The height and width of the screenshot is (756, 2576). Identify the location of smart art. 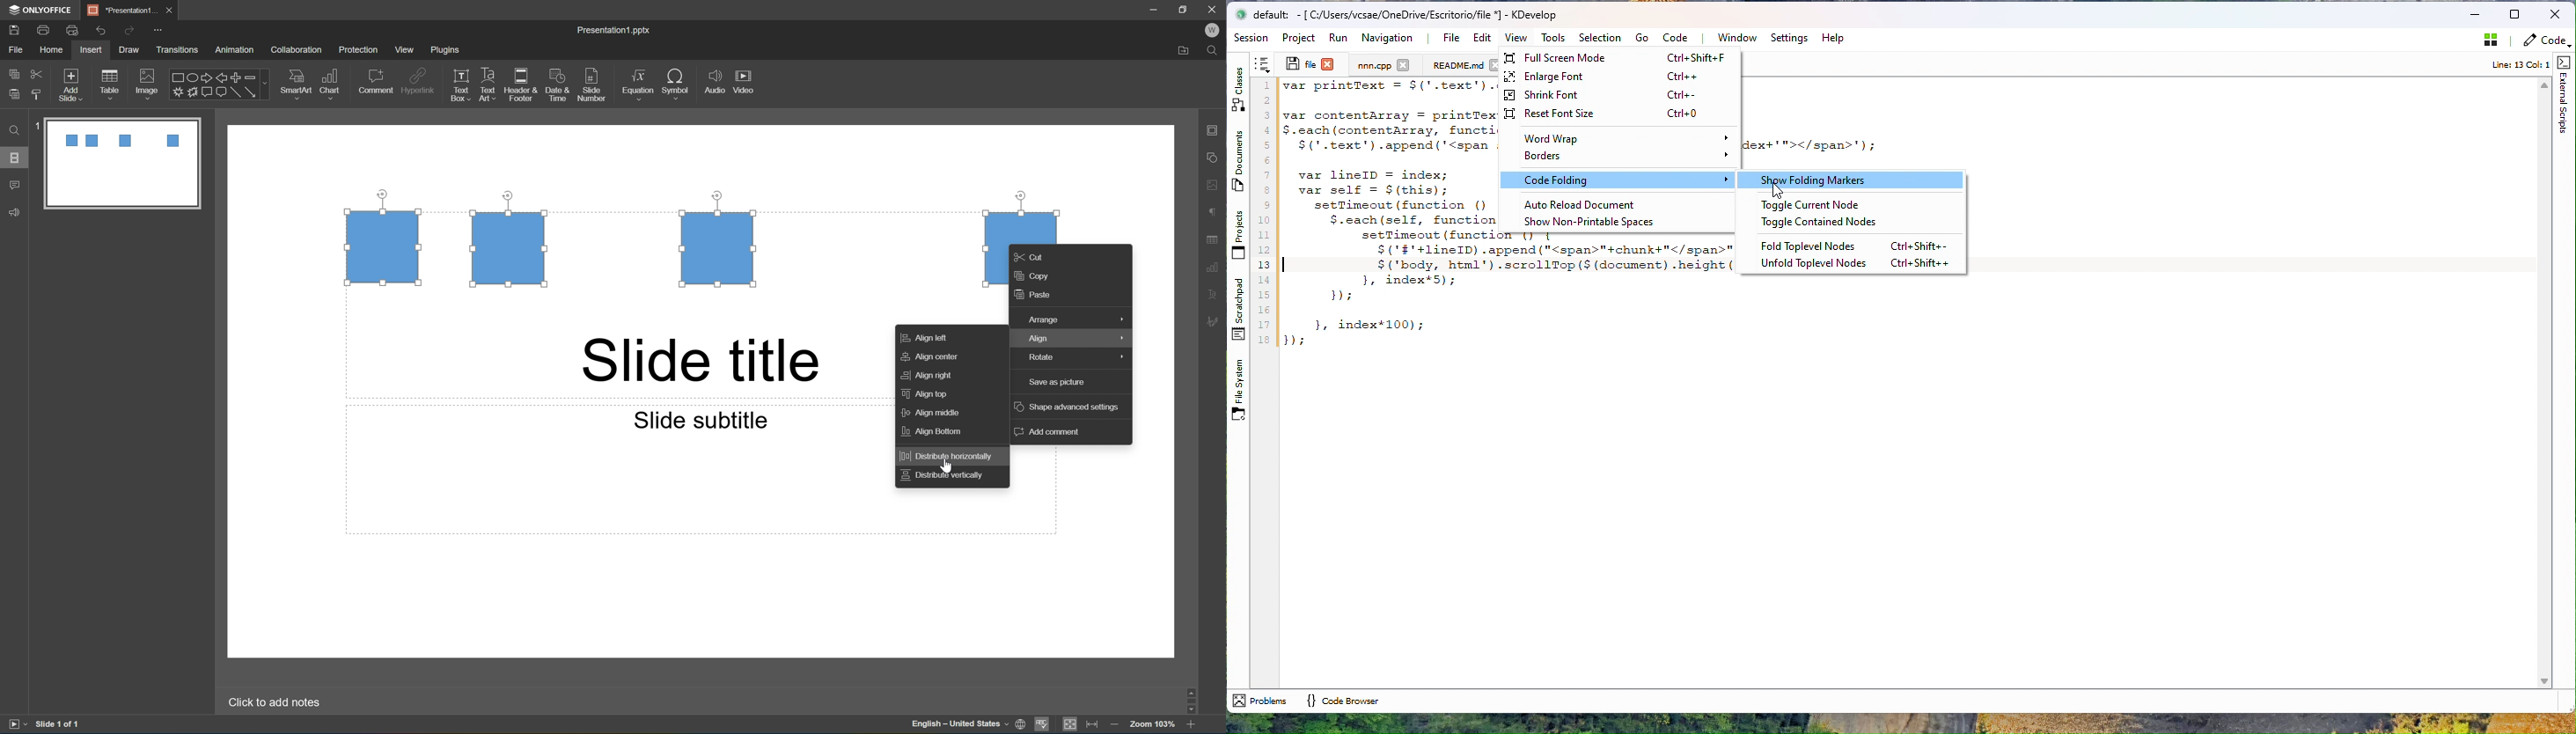
(293, 82).